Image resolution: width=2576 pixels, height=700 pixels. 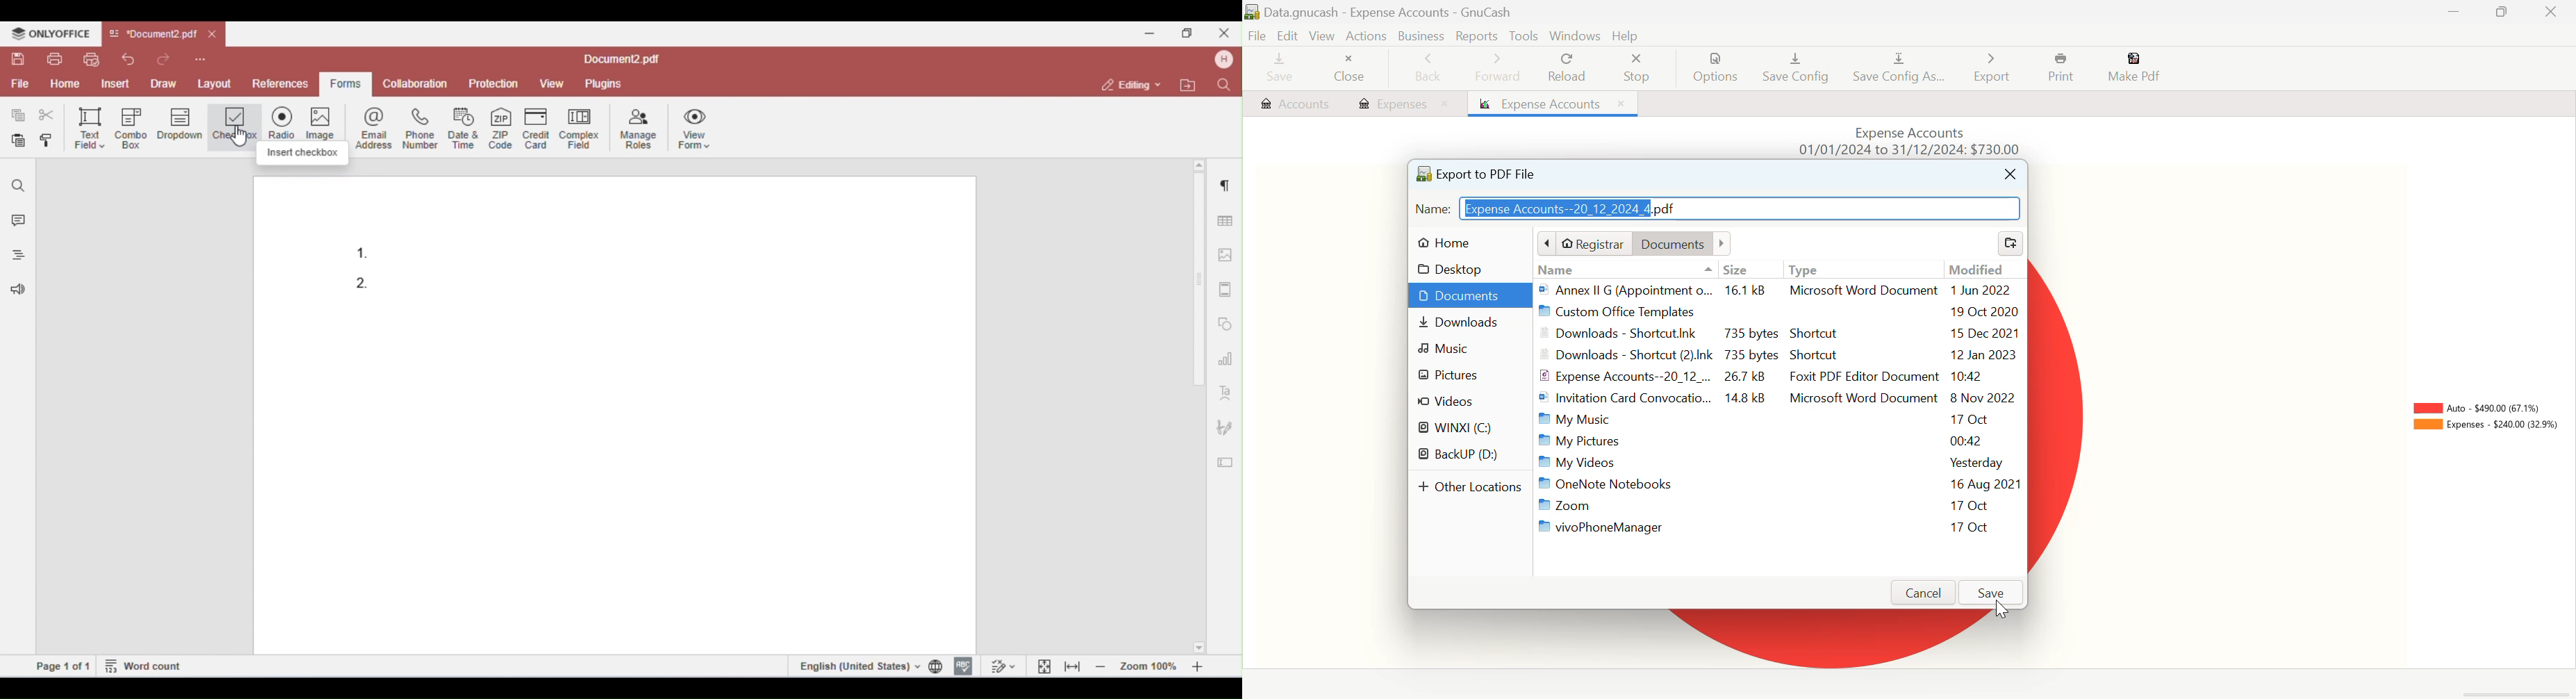 What do you see at coordinates (1258, 35) in the screenshot?
I see `File` at bounding box center [1258, 35].